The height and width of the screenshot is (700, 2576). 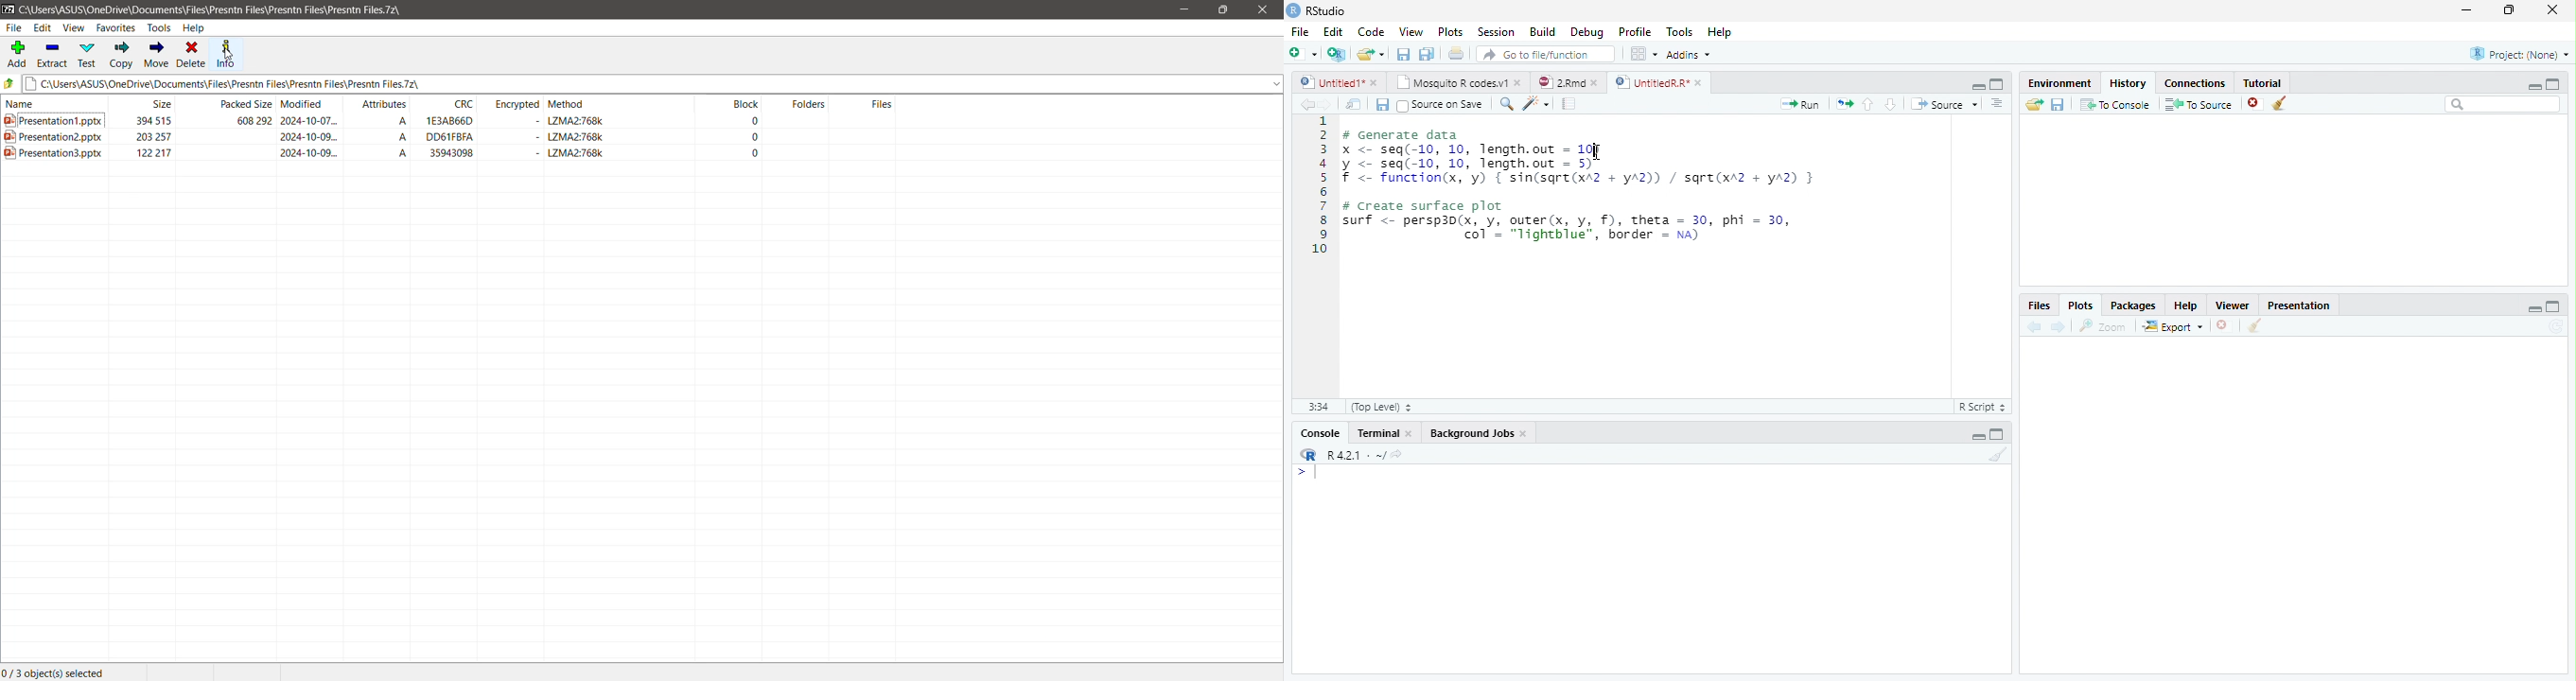 What do you see at coordinates (160, 155) in the screenshot?
I see `122217` at bounding box center [160, 155].